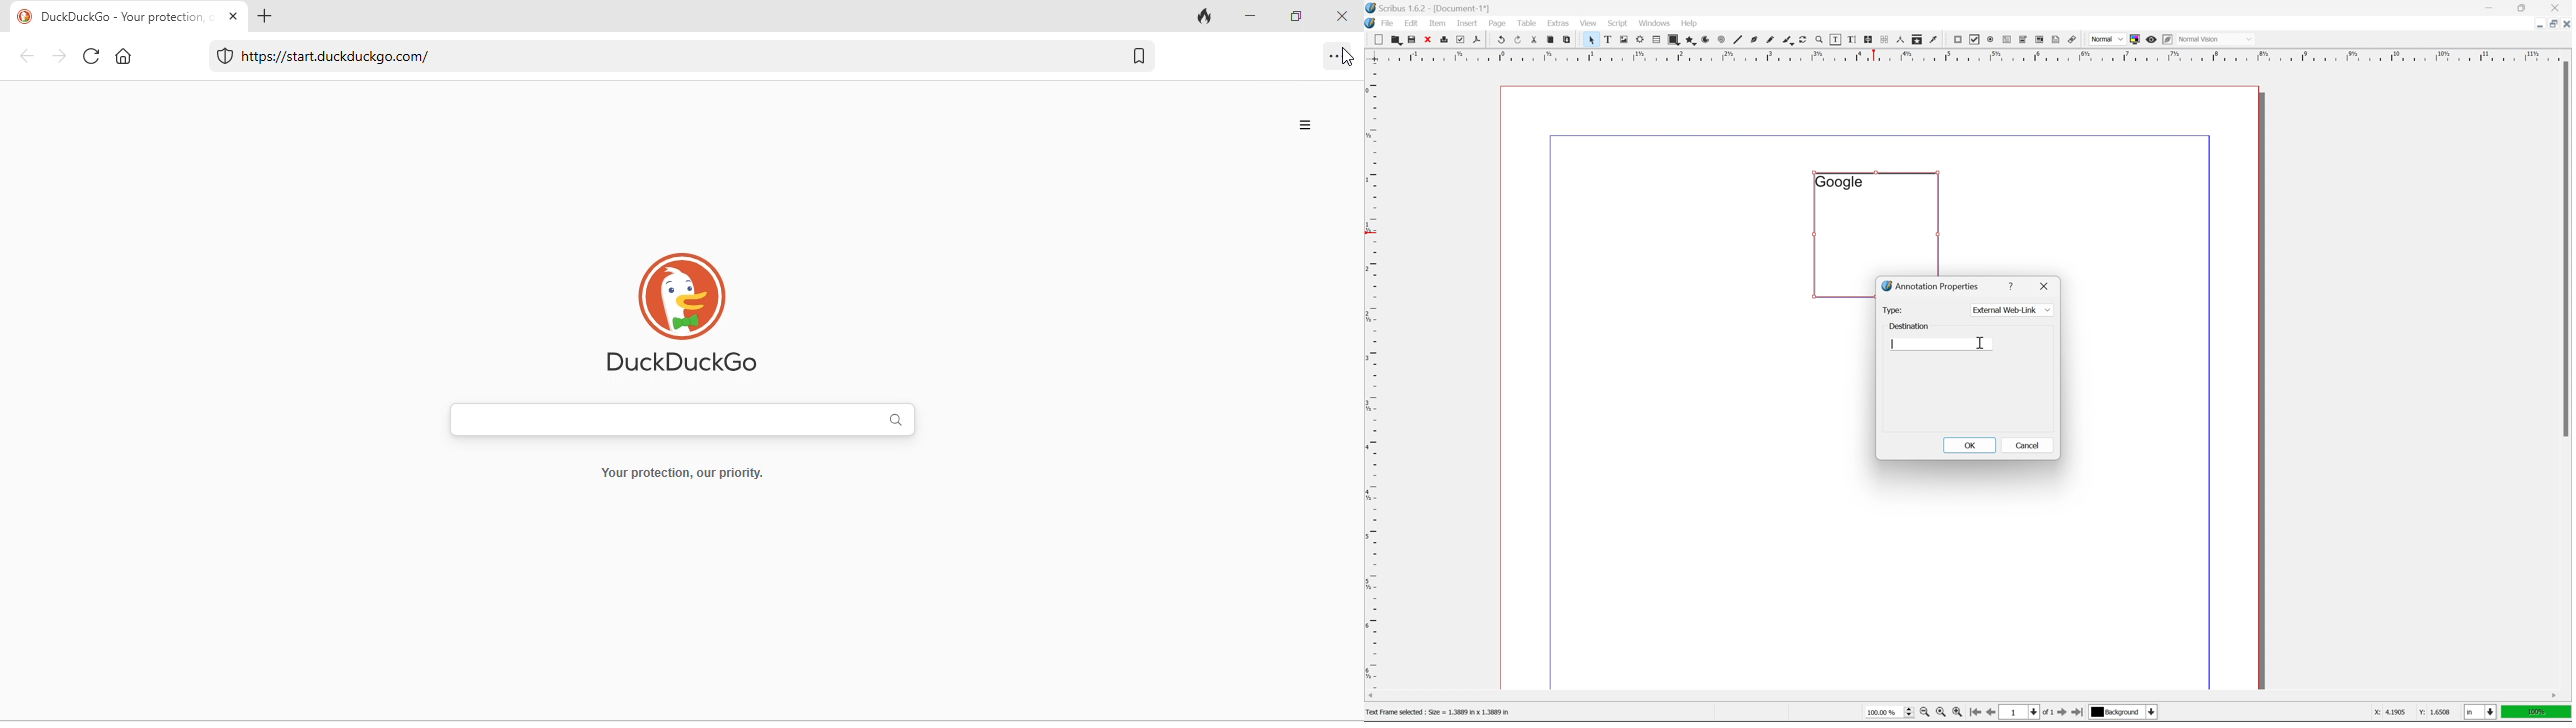 This screenshot has width=2576, height=728. What do you see at coordinates (1721, 39) in the screenshot?
I see `spiral` at bounding box center [1721, 39].